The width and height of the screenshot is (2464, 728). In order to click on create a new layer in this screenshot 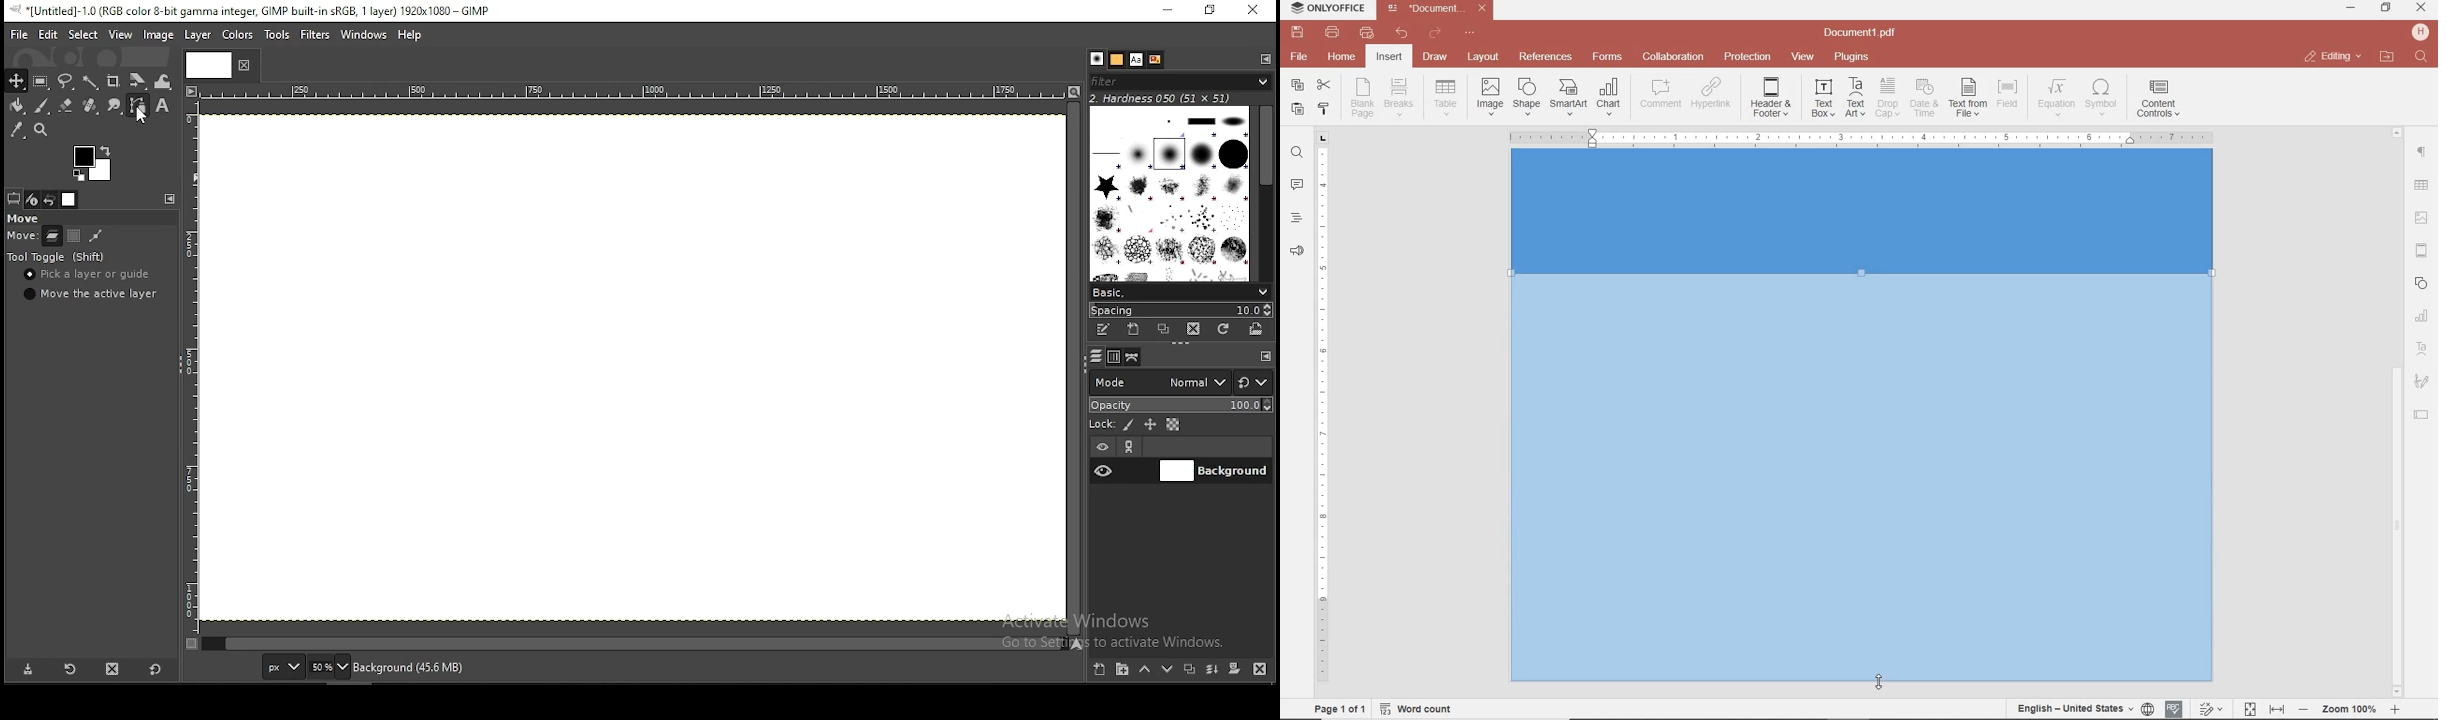, I will do `click(1099, 670)`.